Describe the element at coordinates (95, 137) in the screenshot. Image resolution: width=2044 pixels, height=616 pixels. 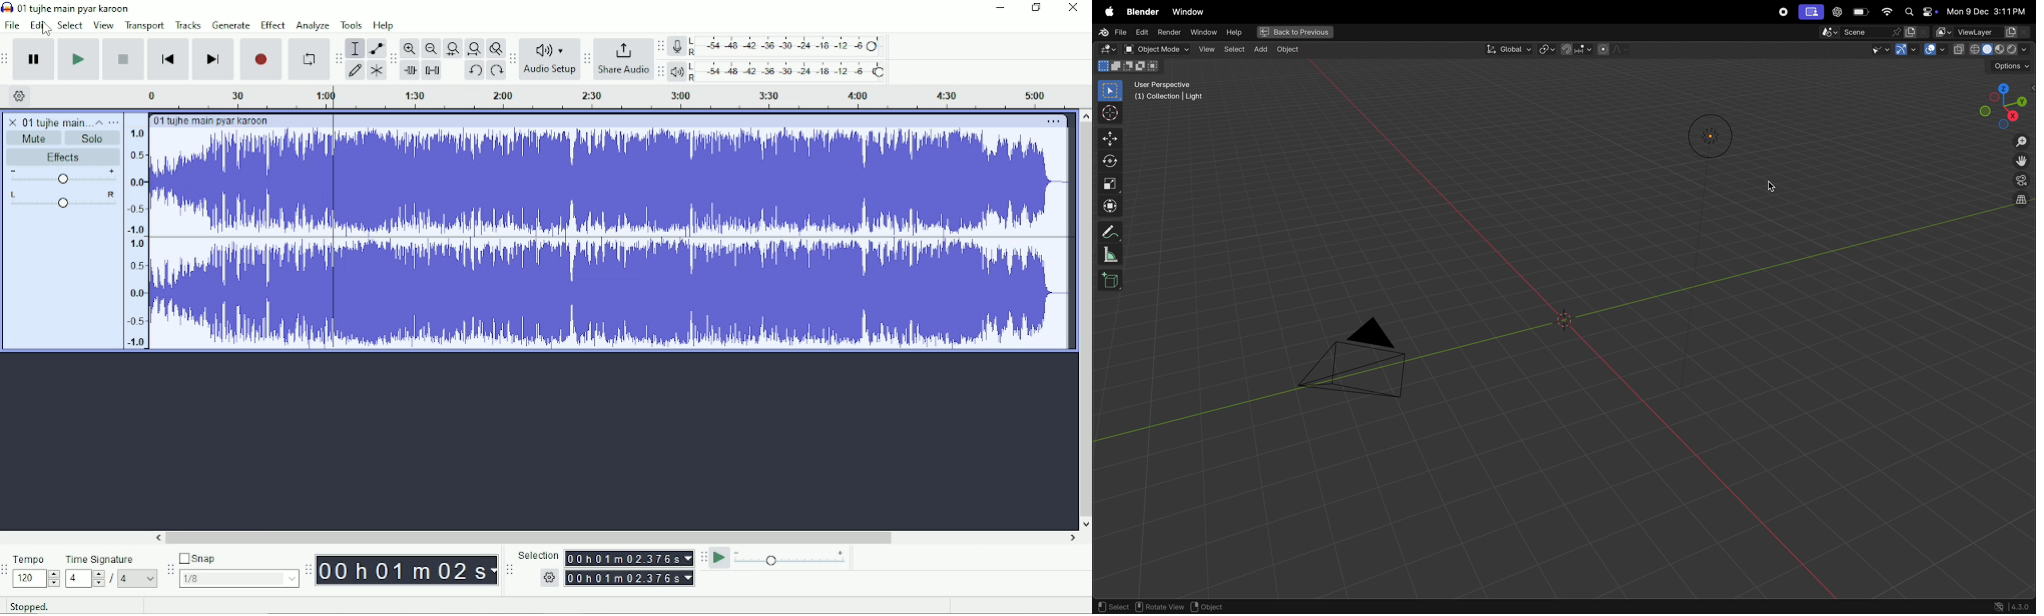
I see `Solo` at that location.